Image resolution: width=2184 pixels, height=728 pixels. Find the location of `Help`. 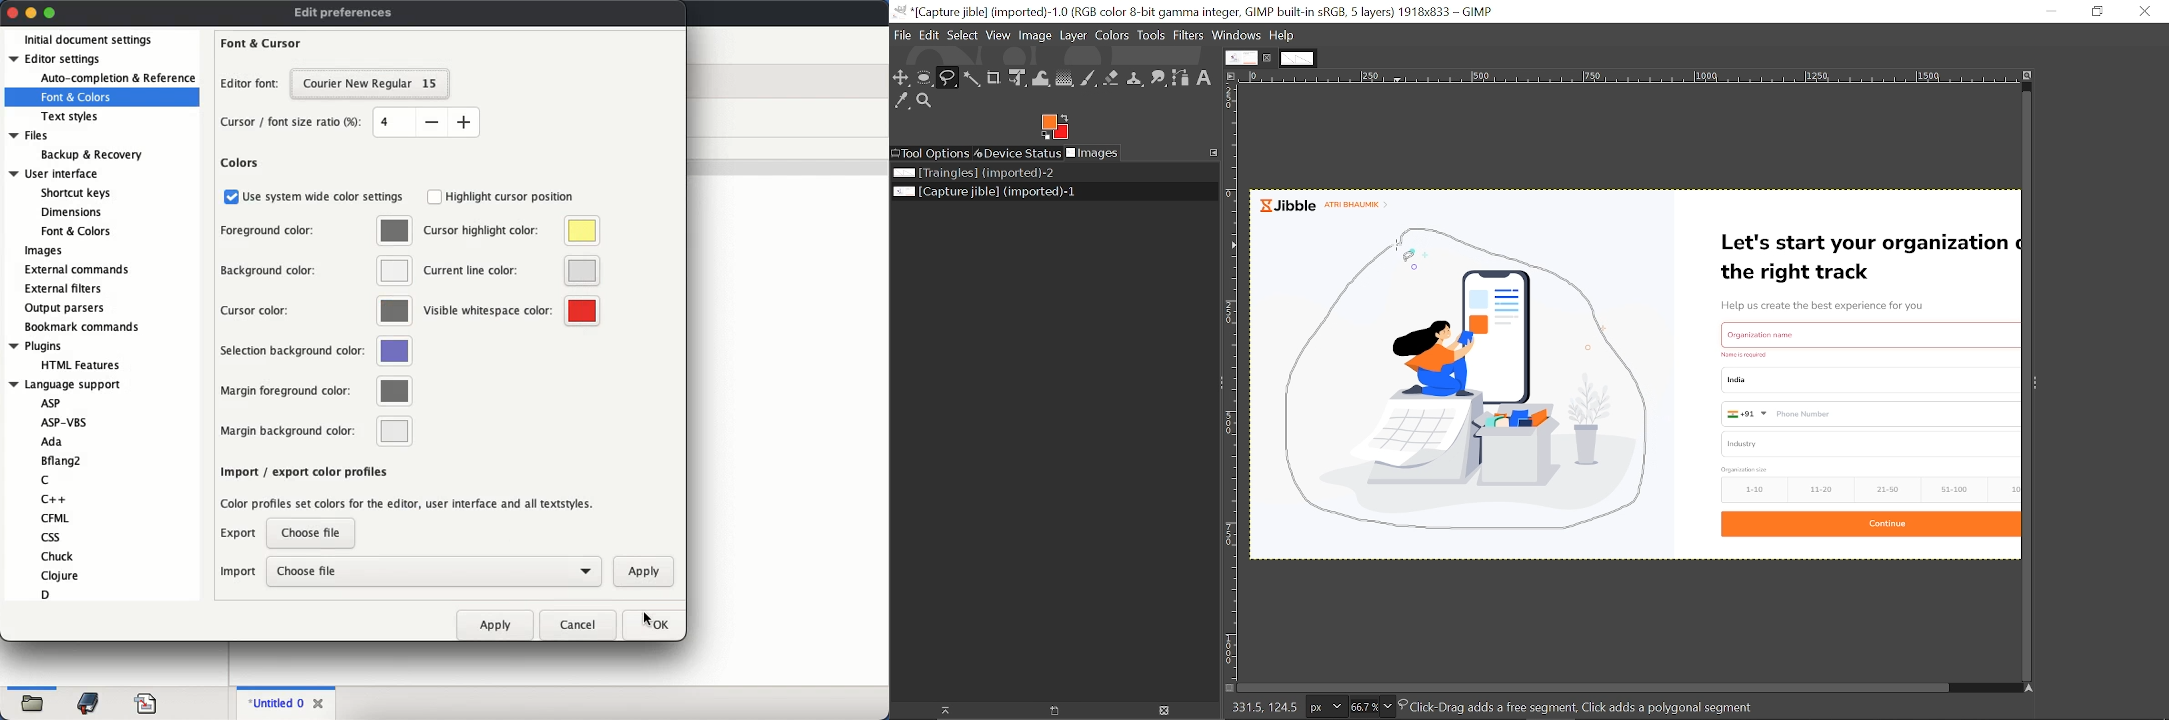

Help is located at coordinates (1282, 36).